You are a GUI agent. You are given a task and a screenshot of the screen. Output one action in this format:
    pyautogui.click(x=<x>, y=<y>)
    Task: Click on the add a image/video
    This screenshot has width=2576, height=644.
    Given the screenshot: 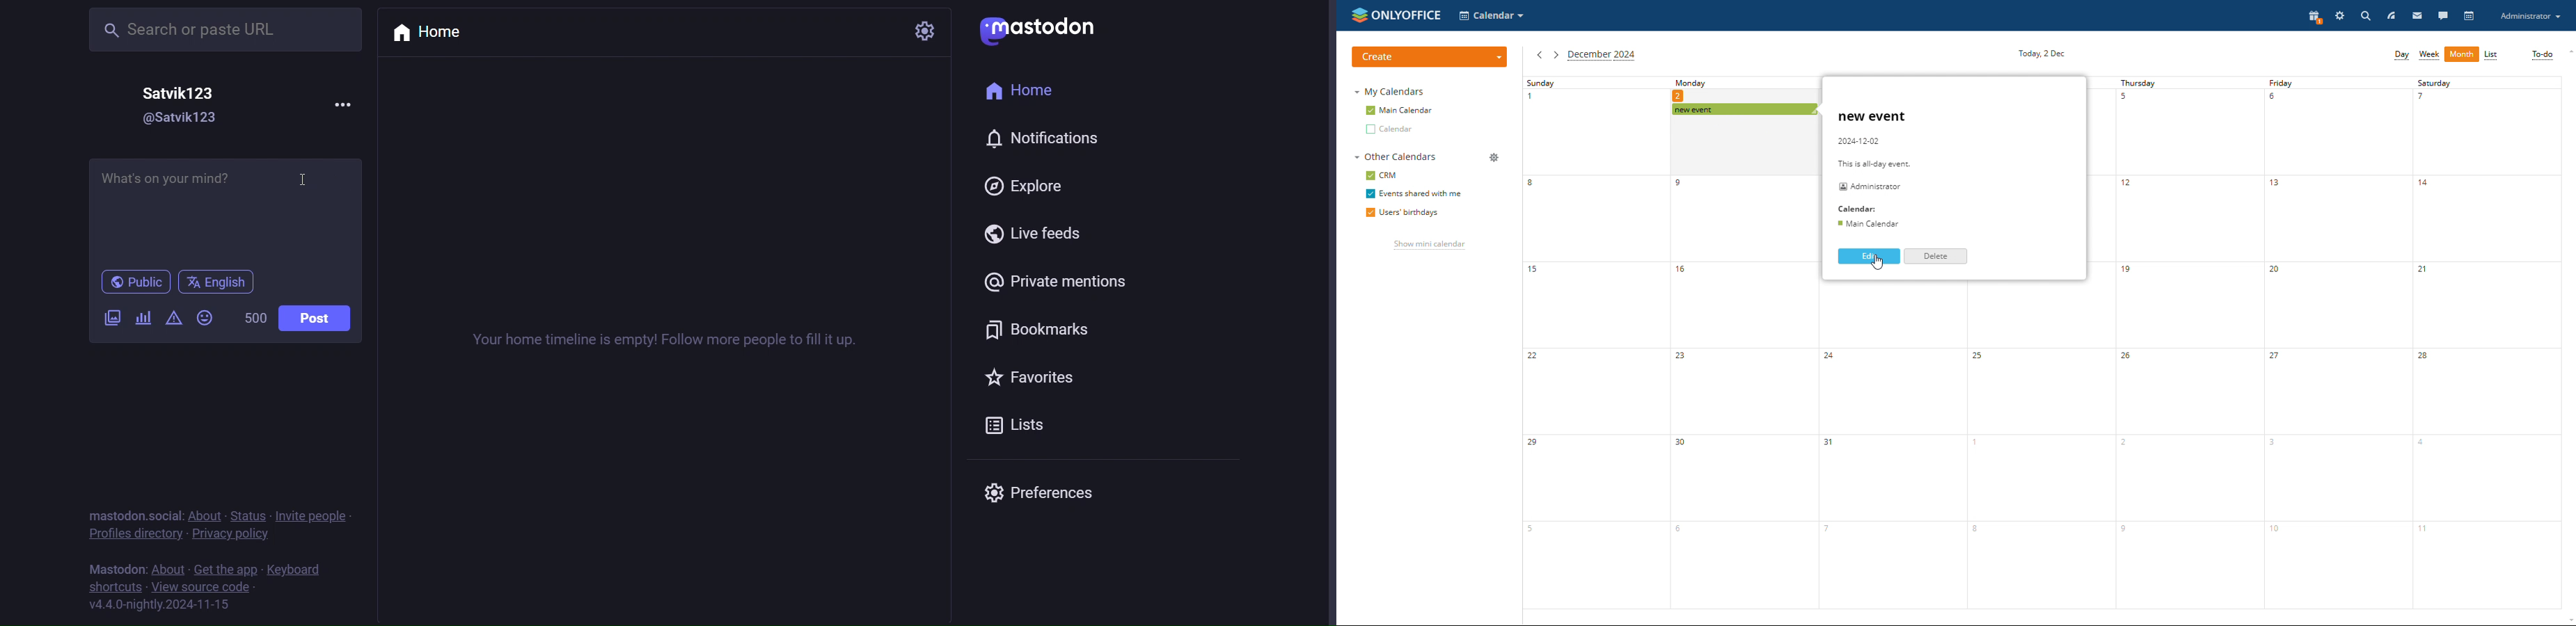 What is the action you would take?
    pyautogui.click(x=108, y=320)
    